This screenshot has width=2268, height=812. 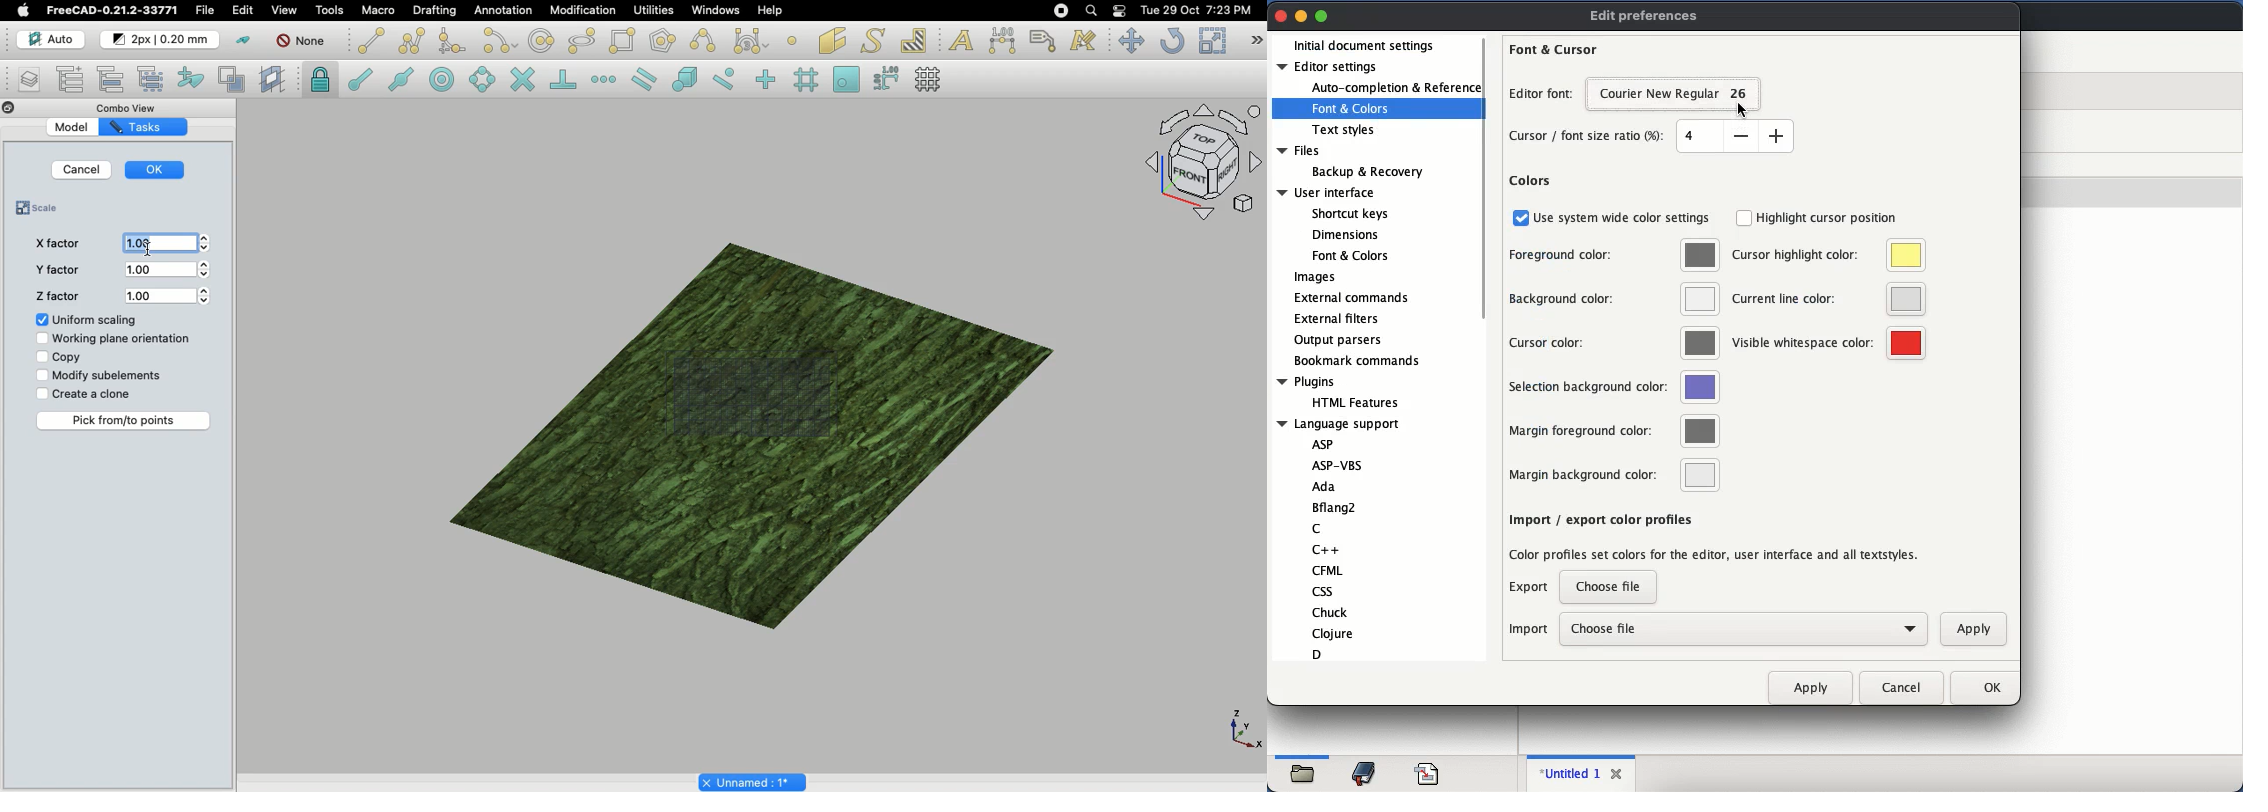 What do you see at coordinates (1701, 475) in the screenshot?
I see `color` at bounding box center [1701, 475].